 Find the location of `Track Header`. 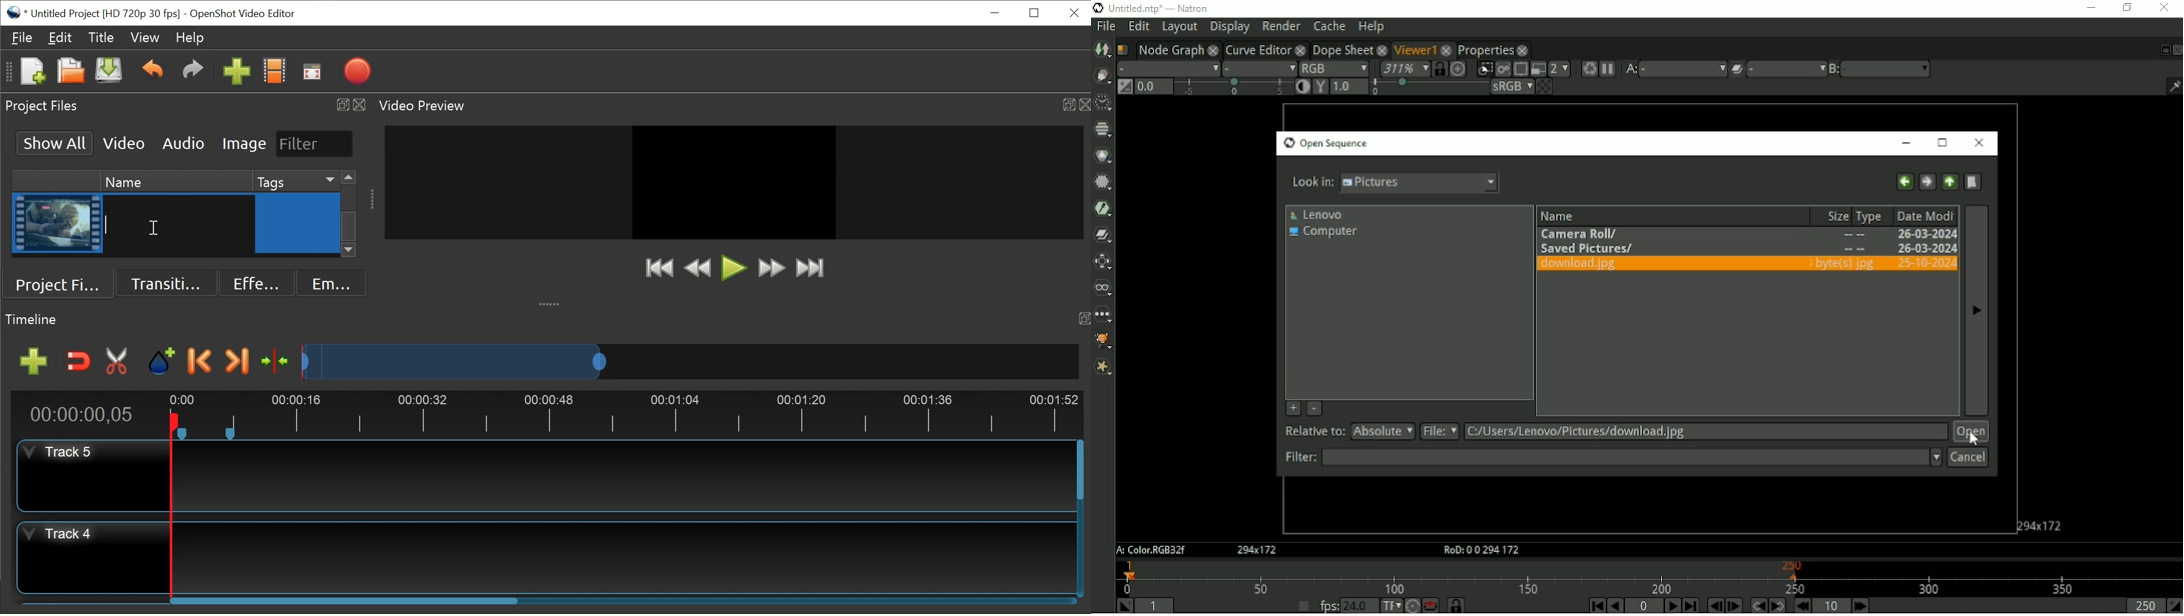

Track Header is located at coordinates (56, 536).